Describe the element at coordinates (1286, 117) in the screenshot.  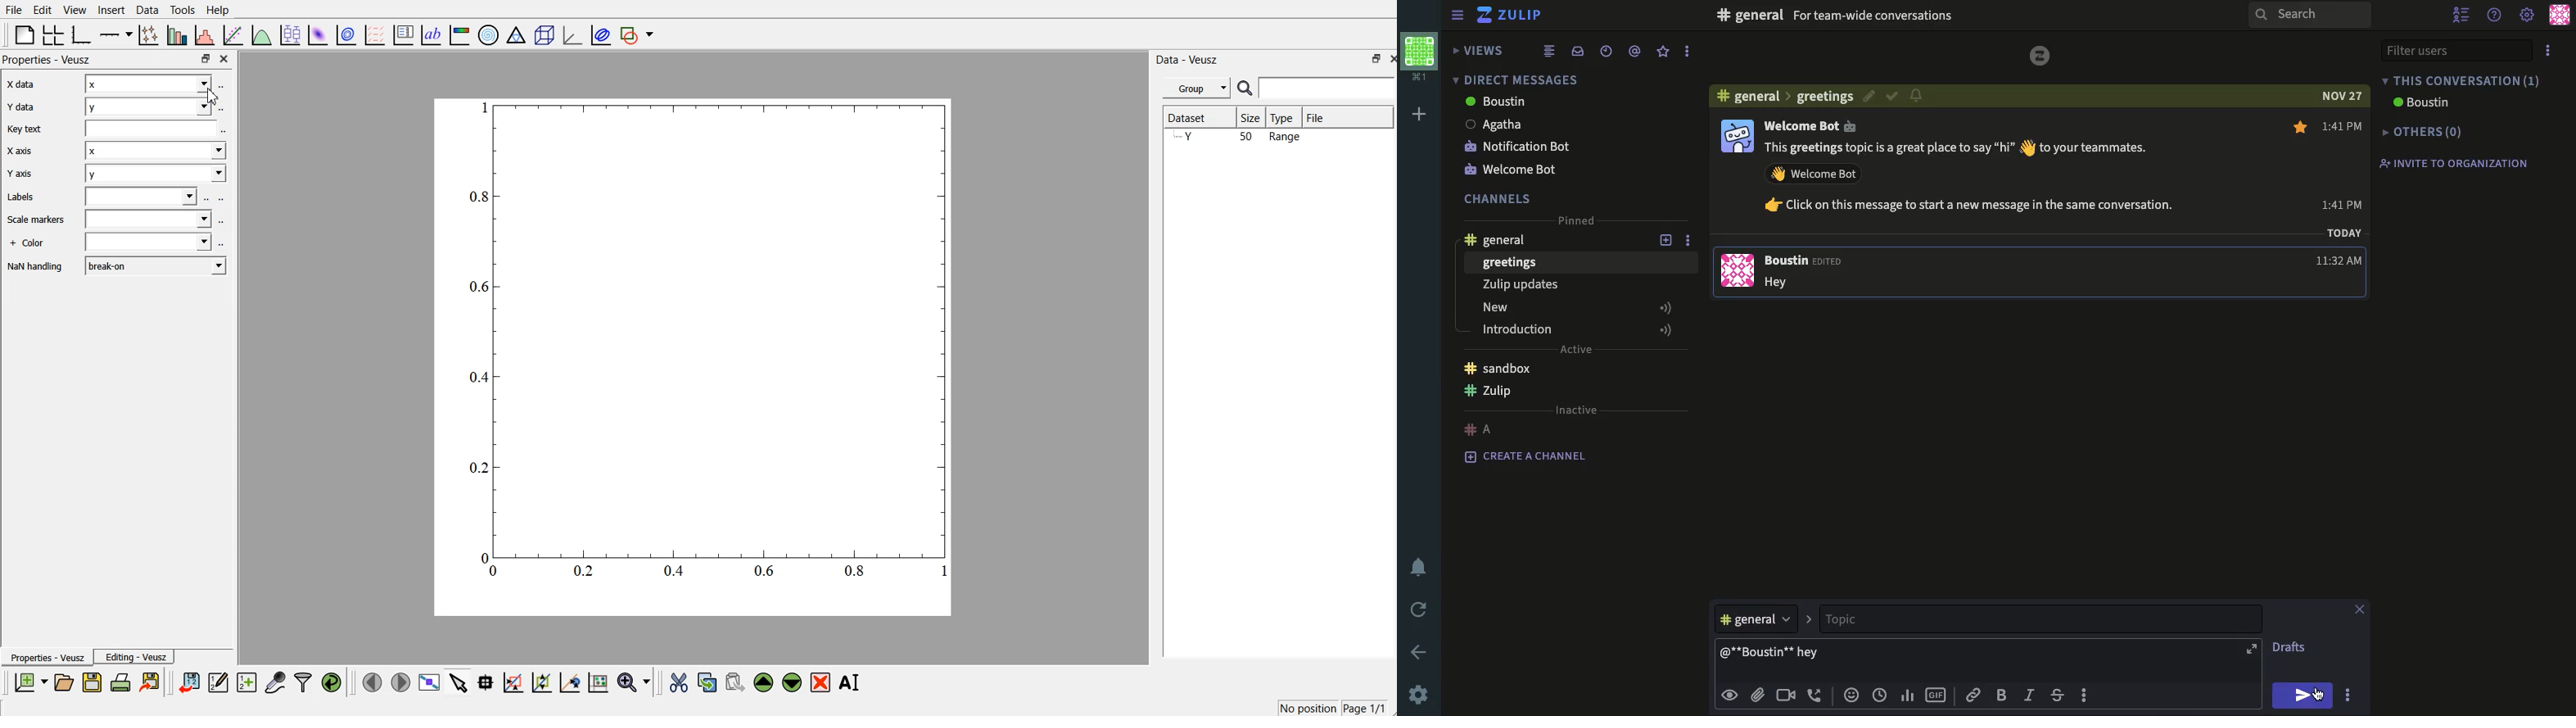
I see `Type` at that location.